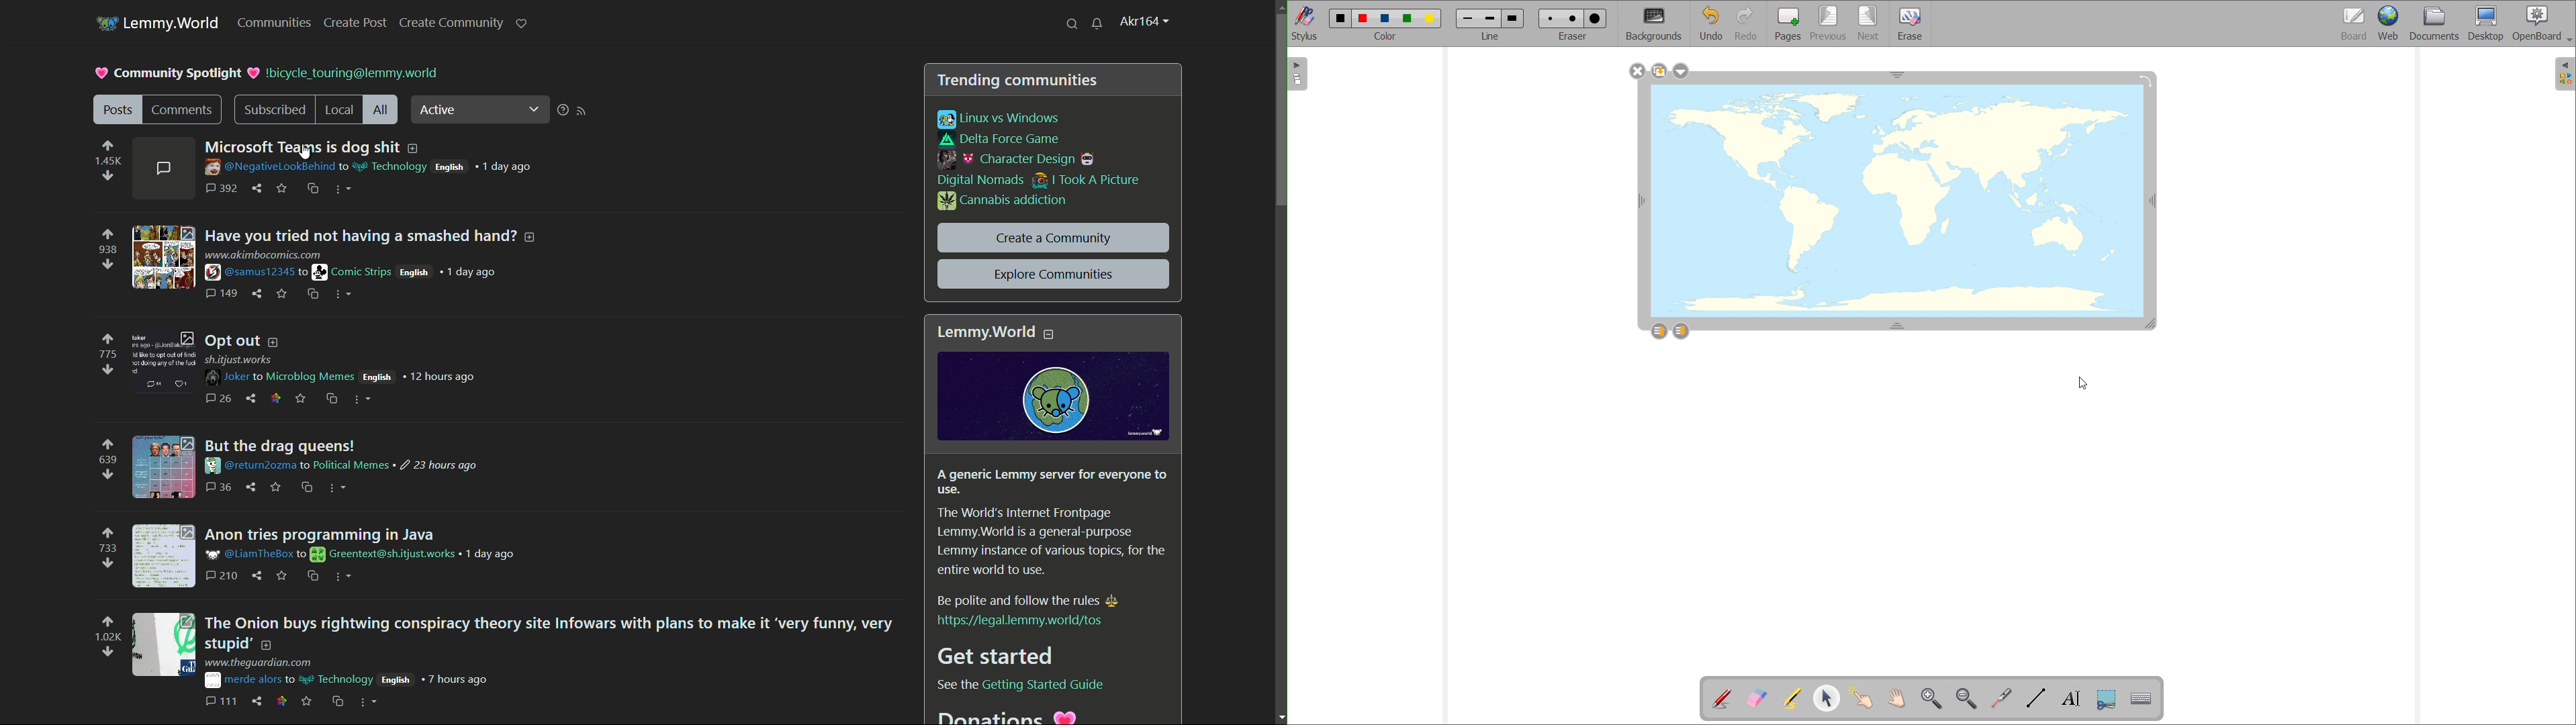 This screenshot has width=2576, height=728. I want to click on create post, so click(357, 23).